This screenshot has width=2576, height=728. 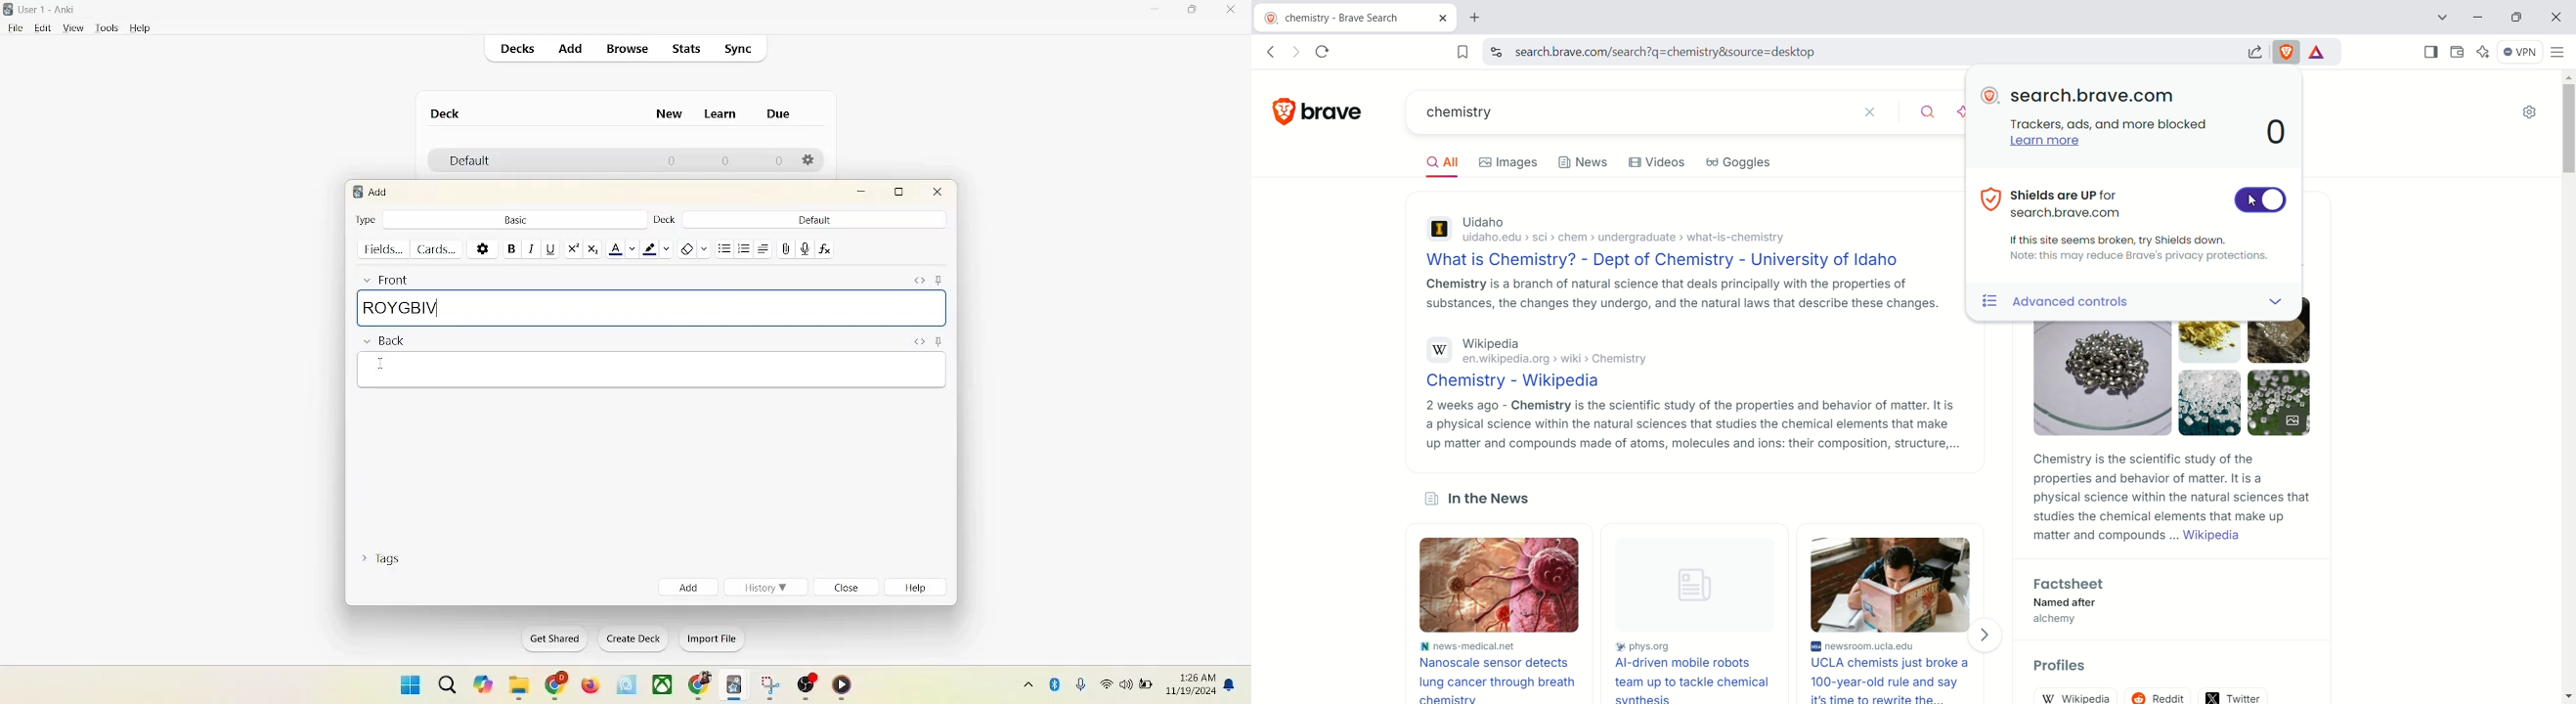 I want to click on maximum, so click(x=902, y=192).